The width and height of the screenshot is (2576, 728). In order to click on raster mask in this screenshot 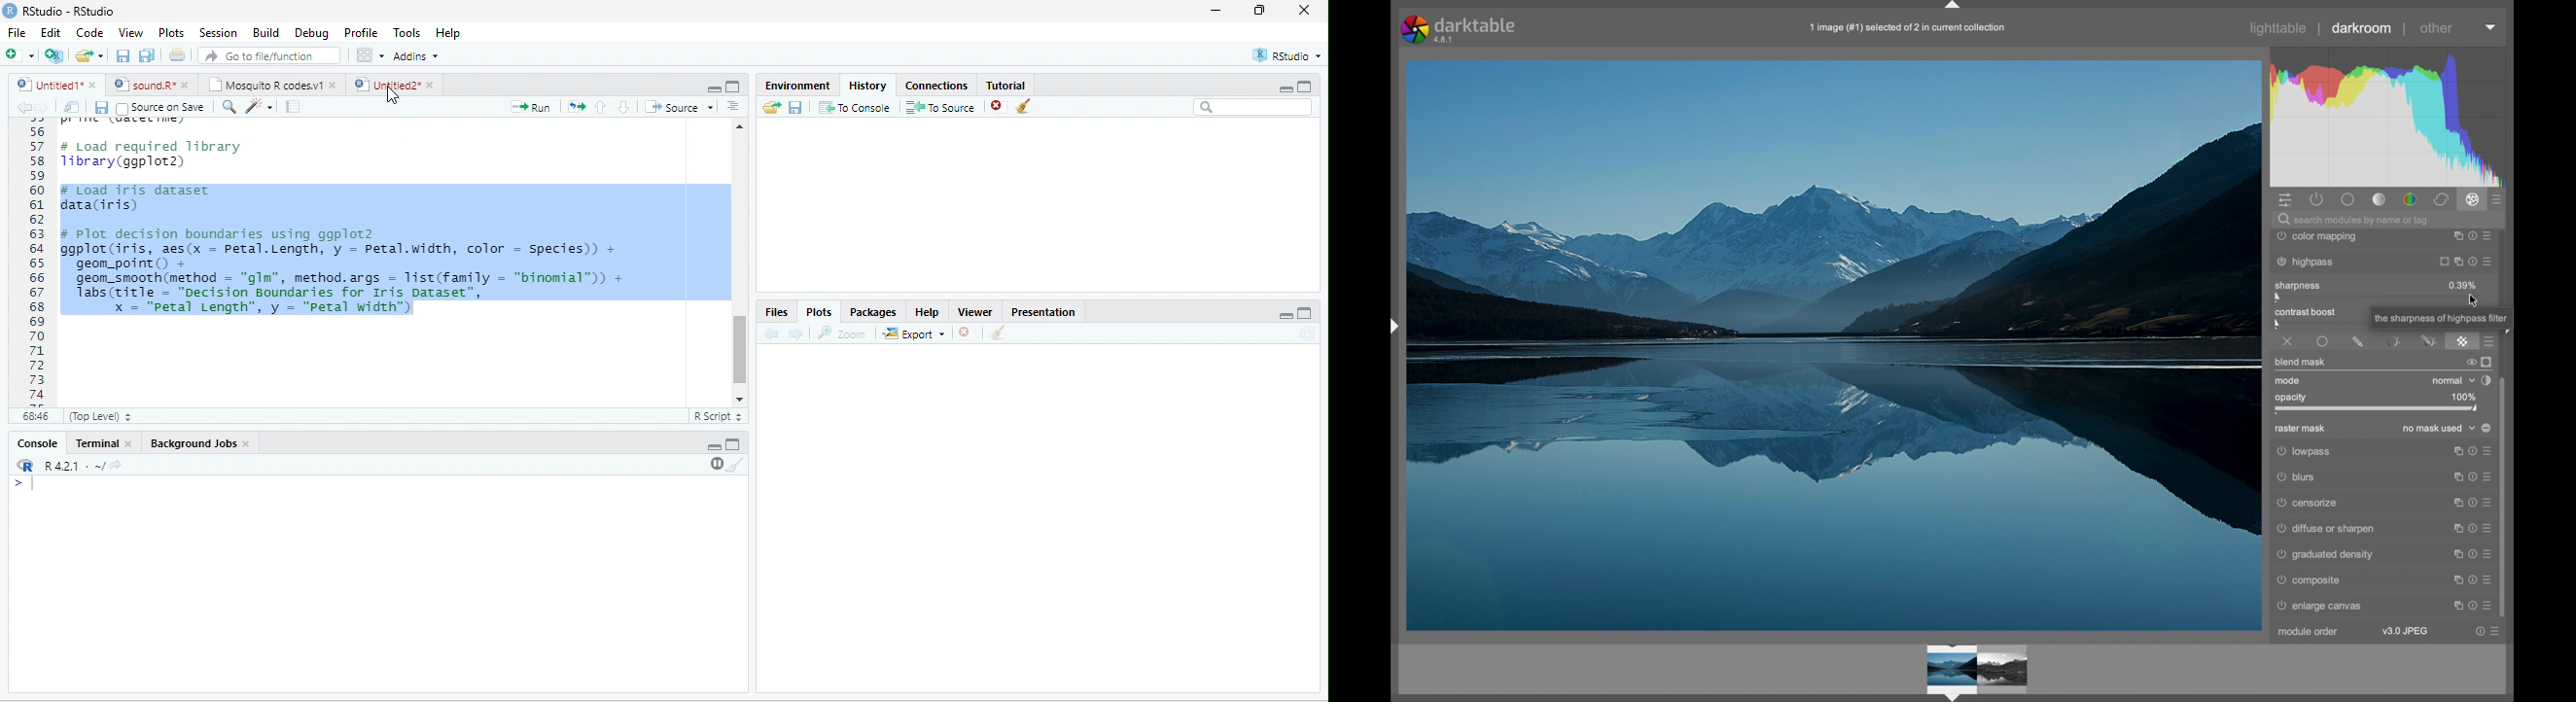, I will do `click(2300, 429)`.